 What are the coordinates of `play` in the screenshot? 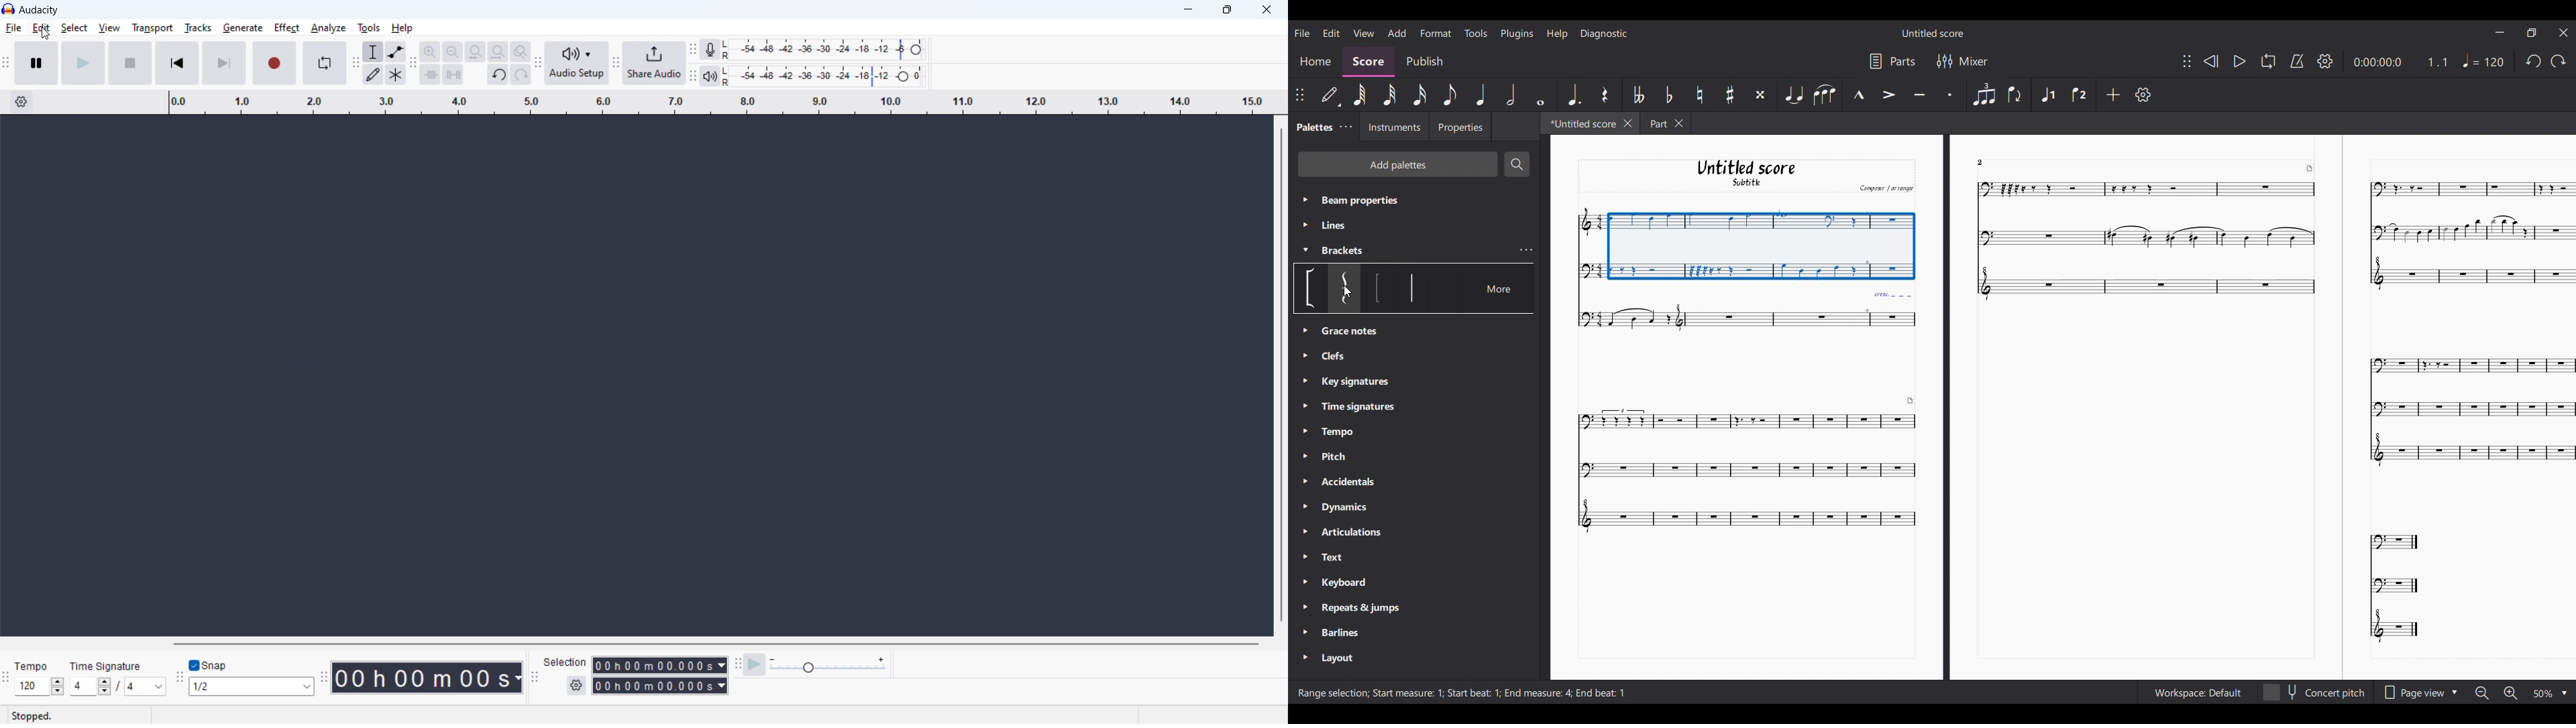 It's located at (84, 64).